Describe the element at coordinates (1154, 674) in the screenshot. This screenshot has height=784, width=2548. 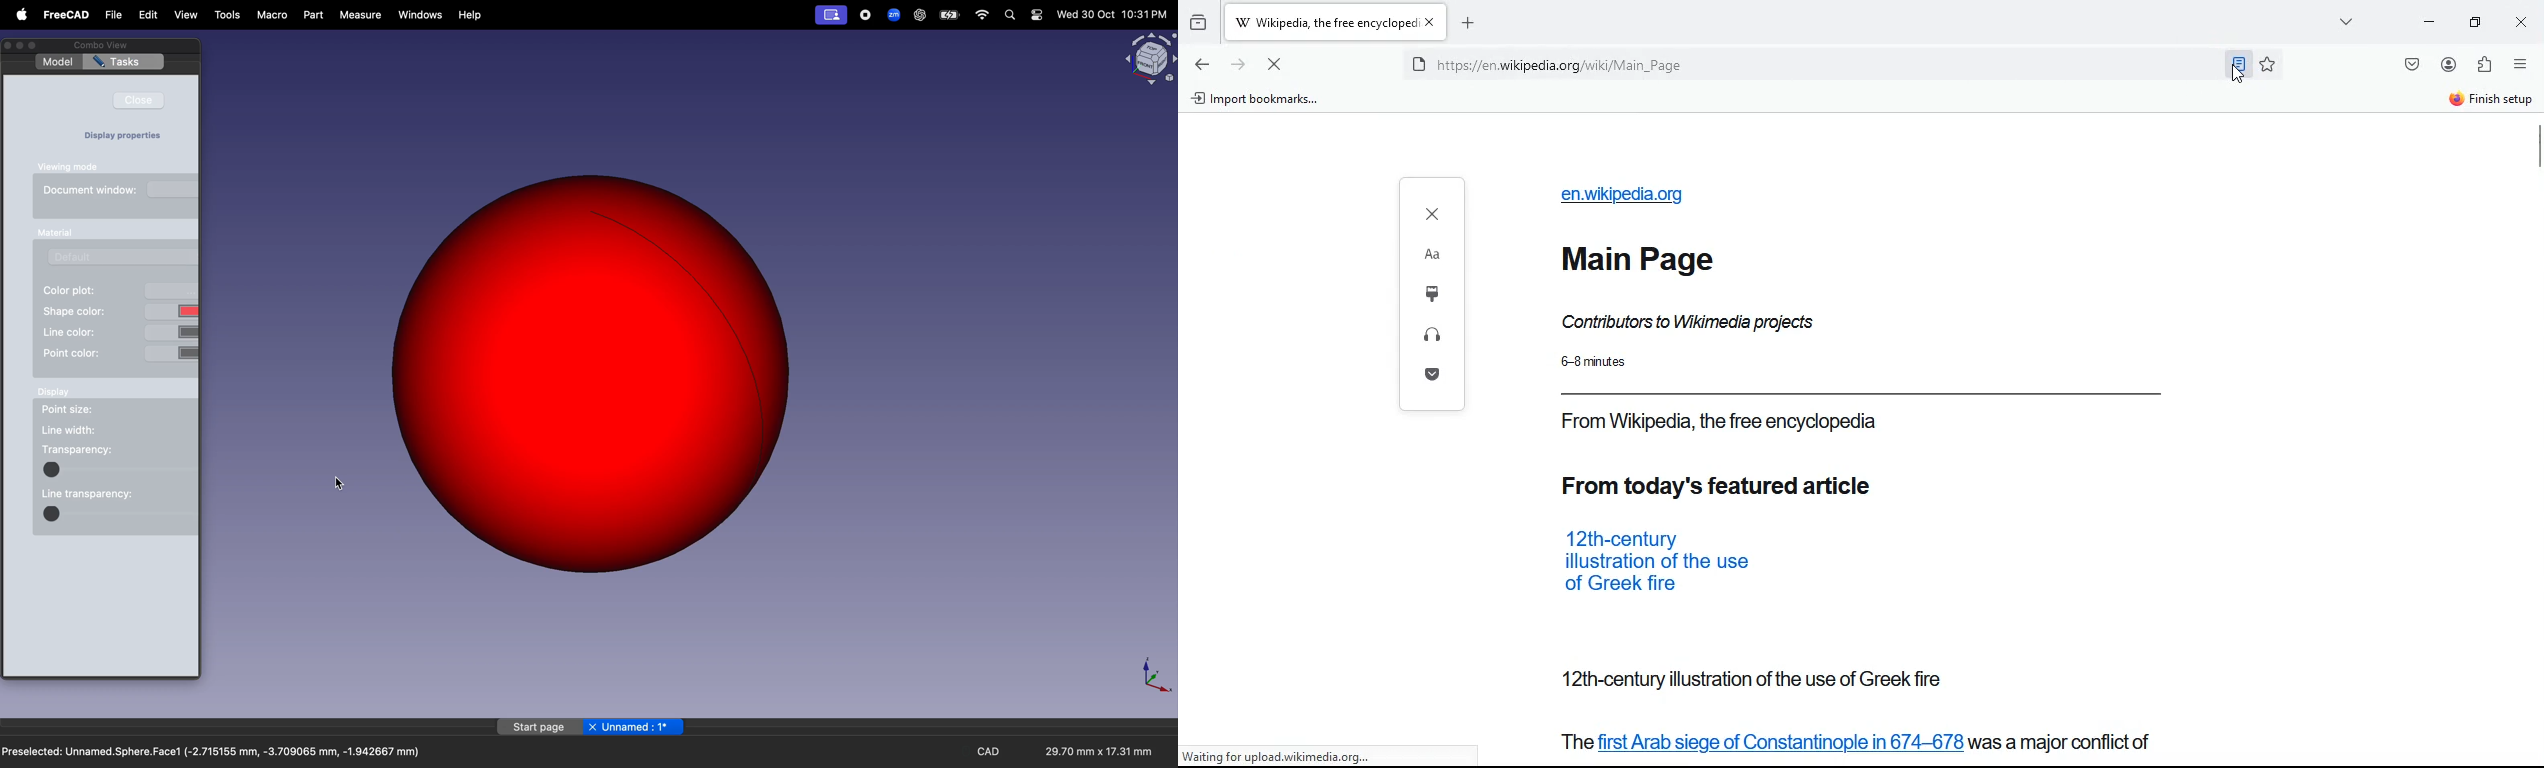
I see `axis` at that location.